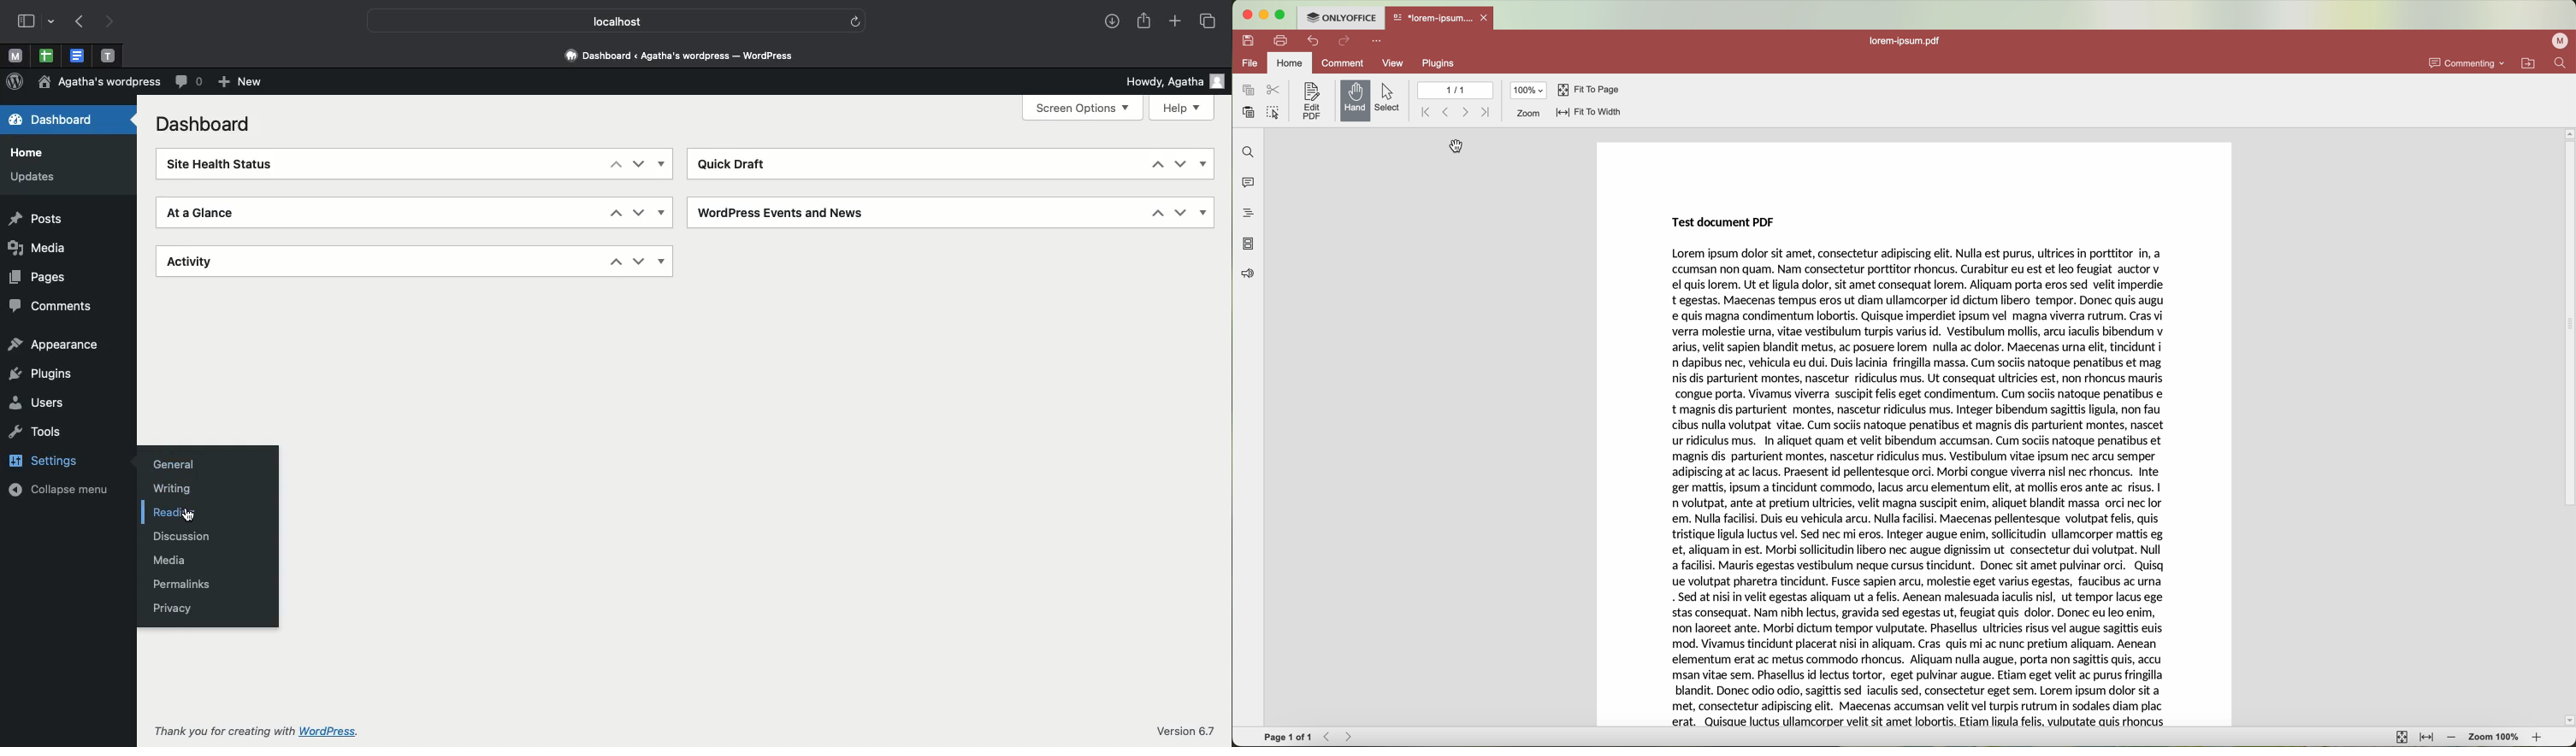 The height and width of the screenshot is (756, 2576). I want to click on select all, so click(1272, 113).